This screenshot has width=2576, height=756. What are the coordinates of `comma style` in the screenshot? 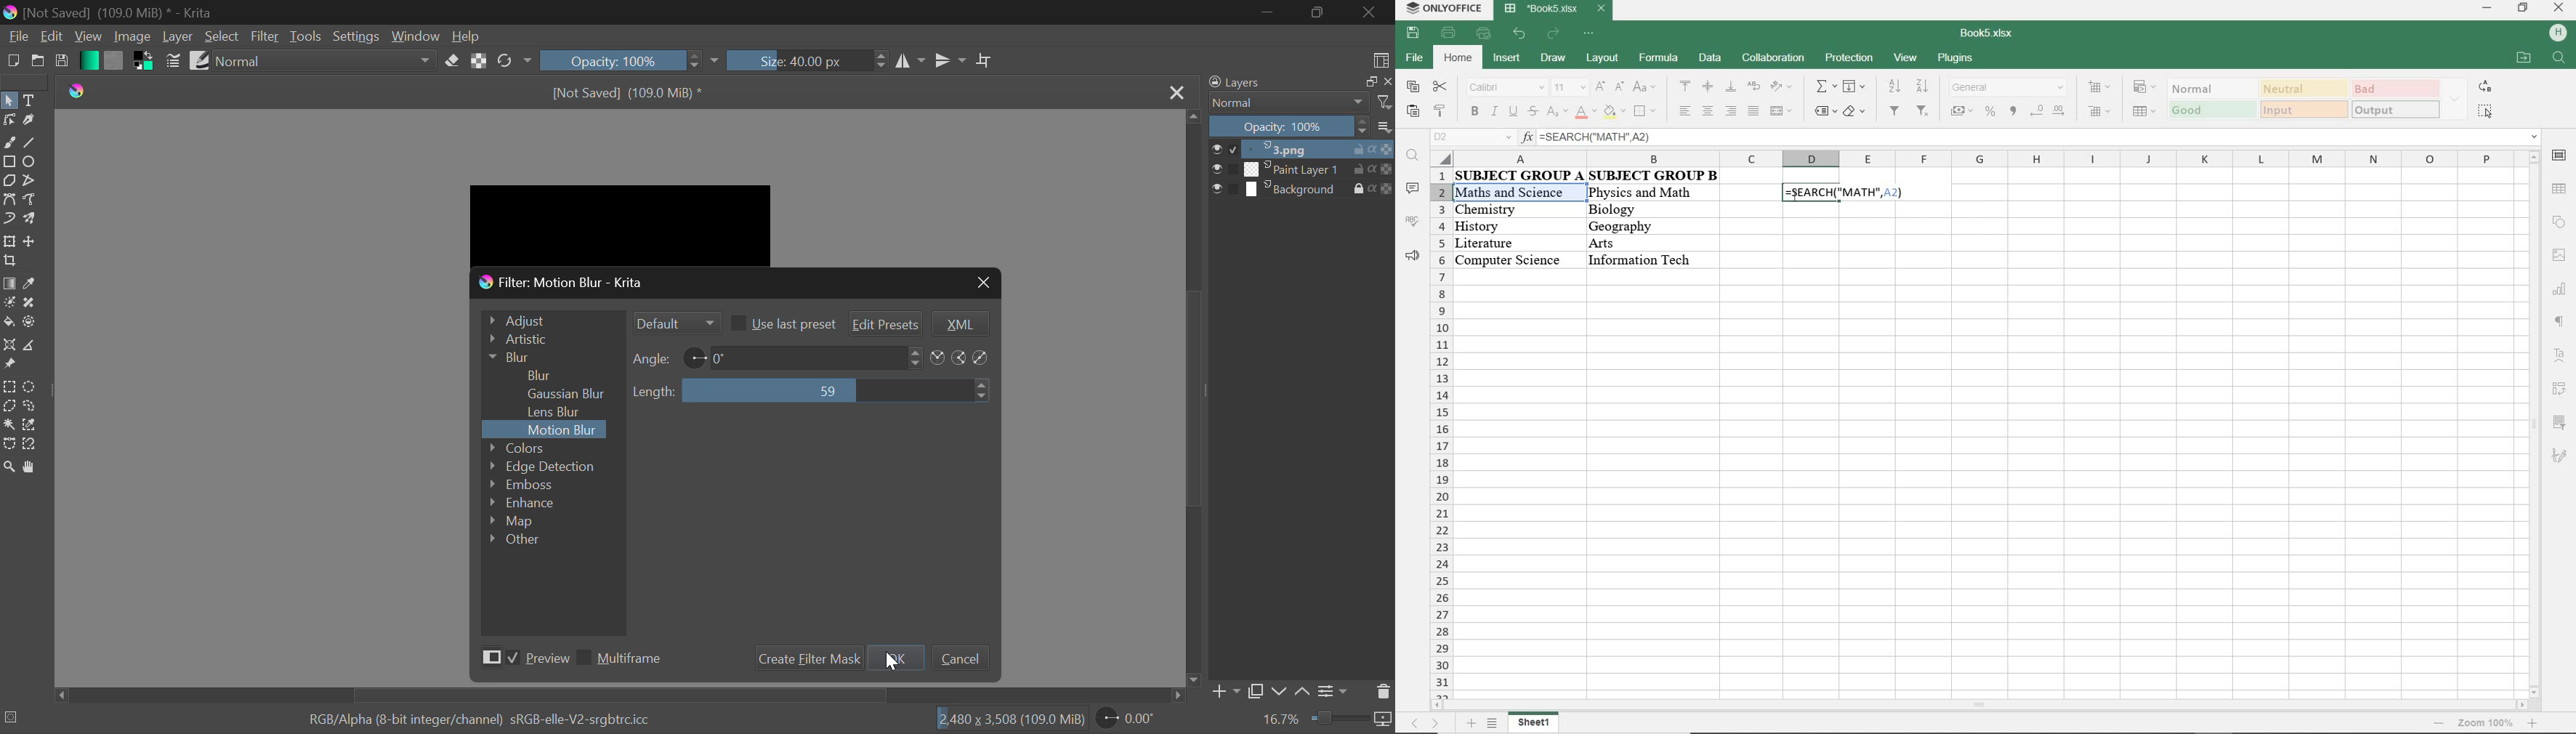 It's located at (2014, 111).